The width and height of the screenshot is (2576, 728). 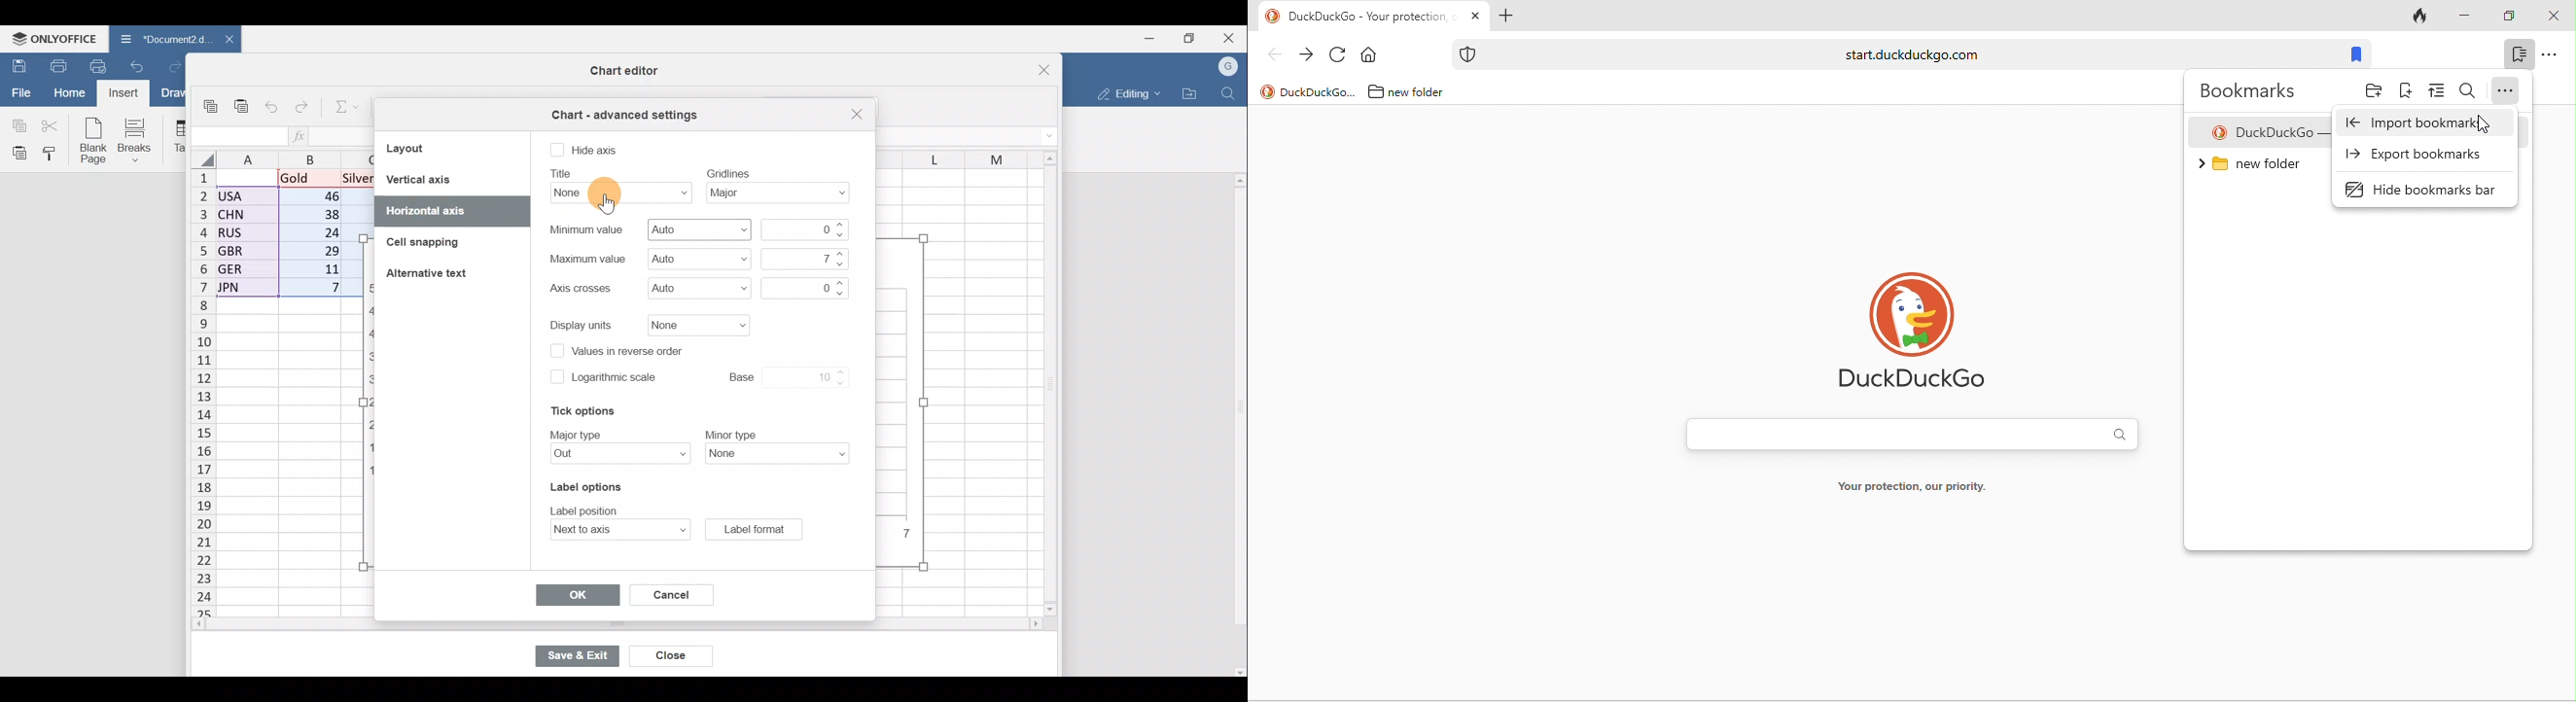 What do you see at coordinates (666, 592) in the screenshot?
I see `Cancel` at bounding box center [666, 592].